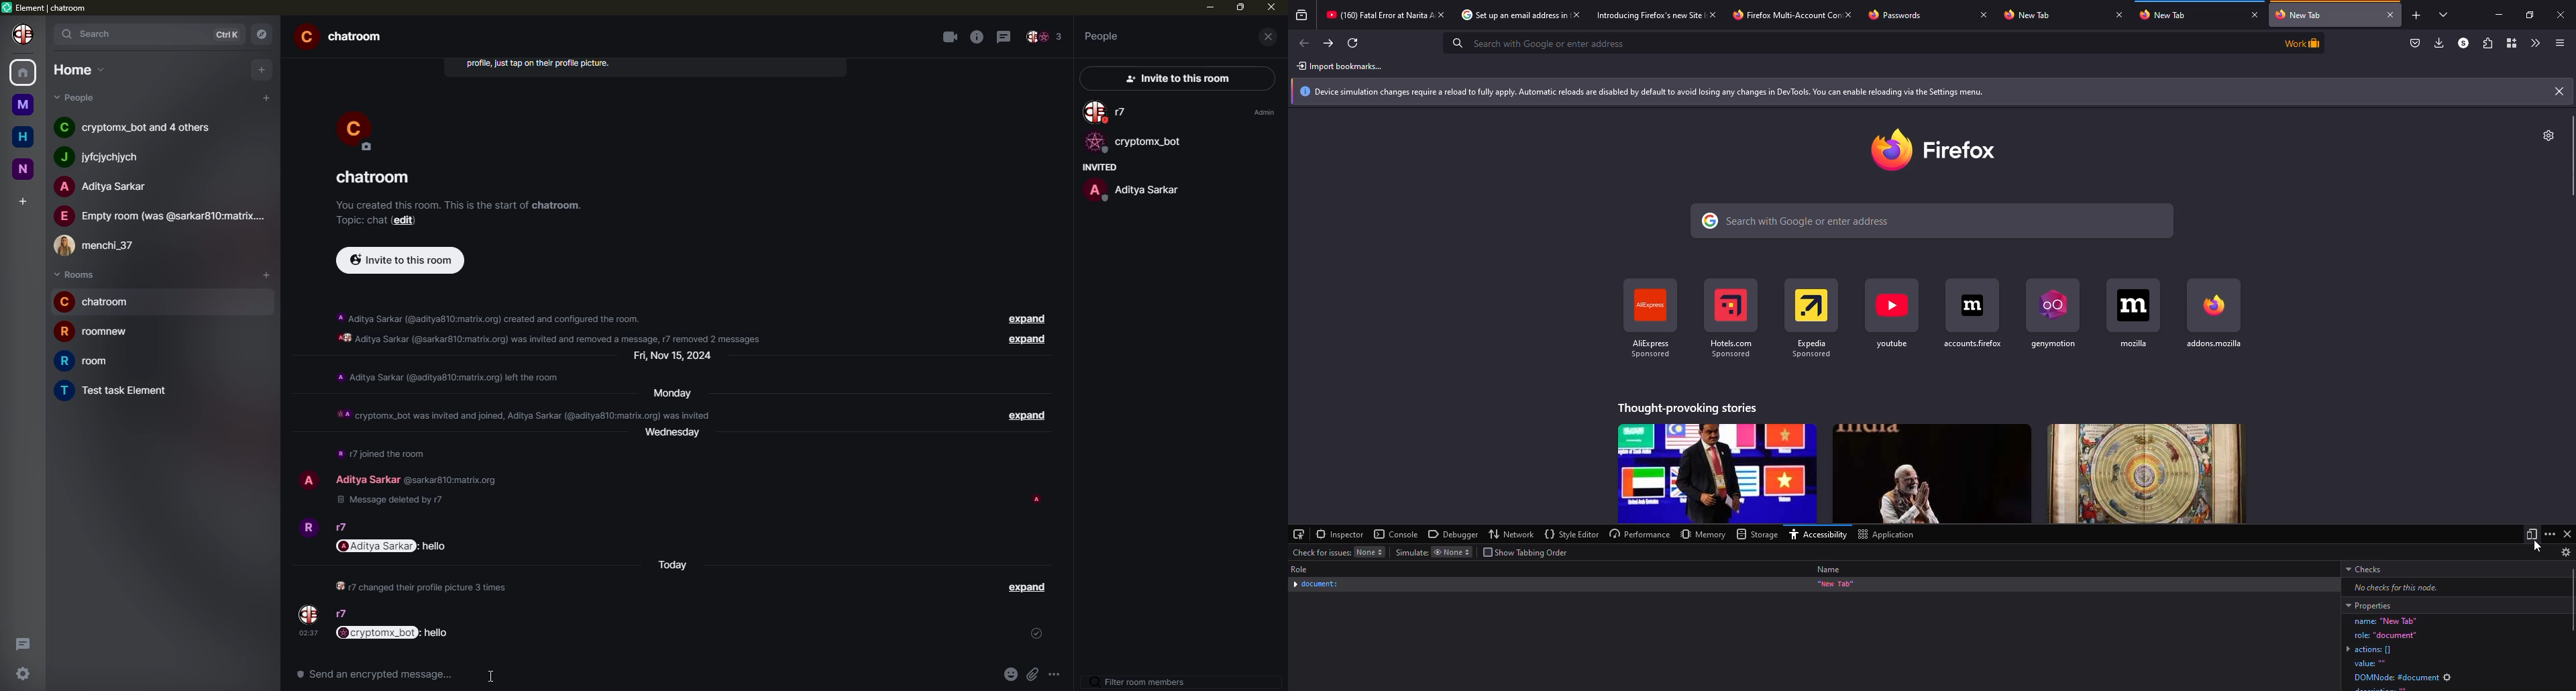  Describe the element at coordinates (2369, 605) in the screenshot. I see `properties` at that location.